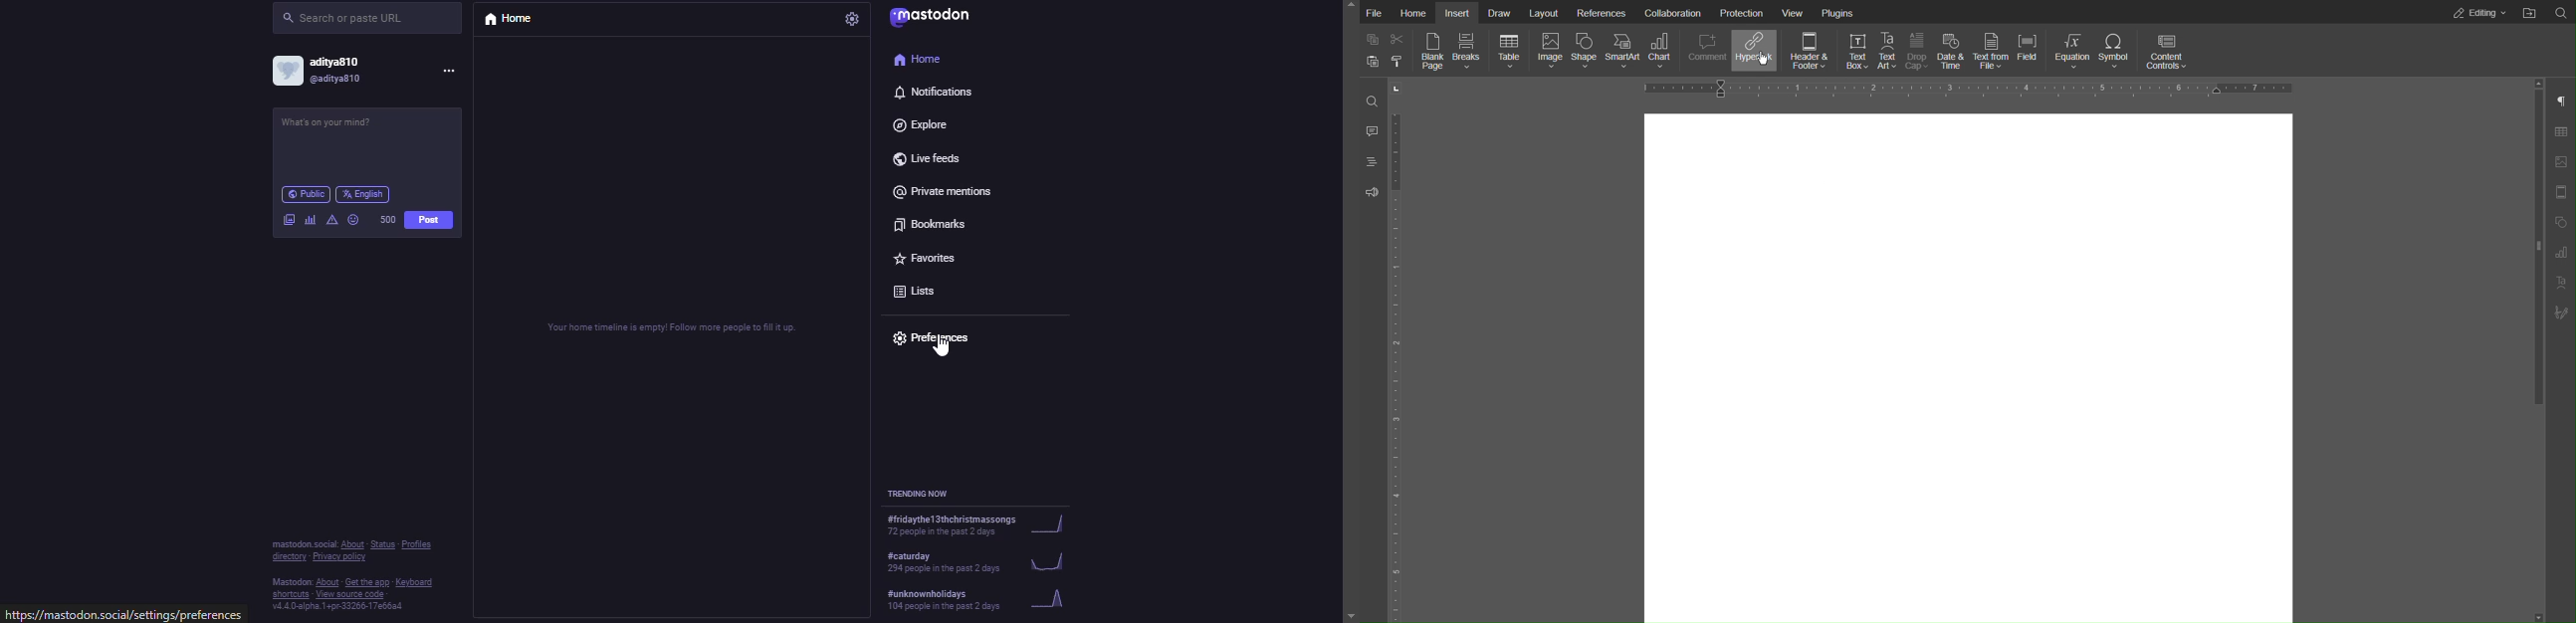  What do you see at coordinates (982, 560) in the screenshot?
I see `trending` at bounding box center [982, 560].